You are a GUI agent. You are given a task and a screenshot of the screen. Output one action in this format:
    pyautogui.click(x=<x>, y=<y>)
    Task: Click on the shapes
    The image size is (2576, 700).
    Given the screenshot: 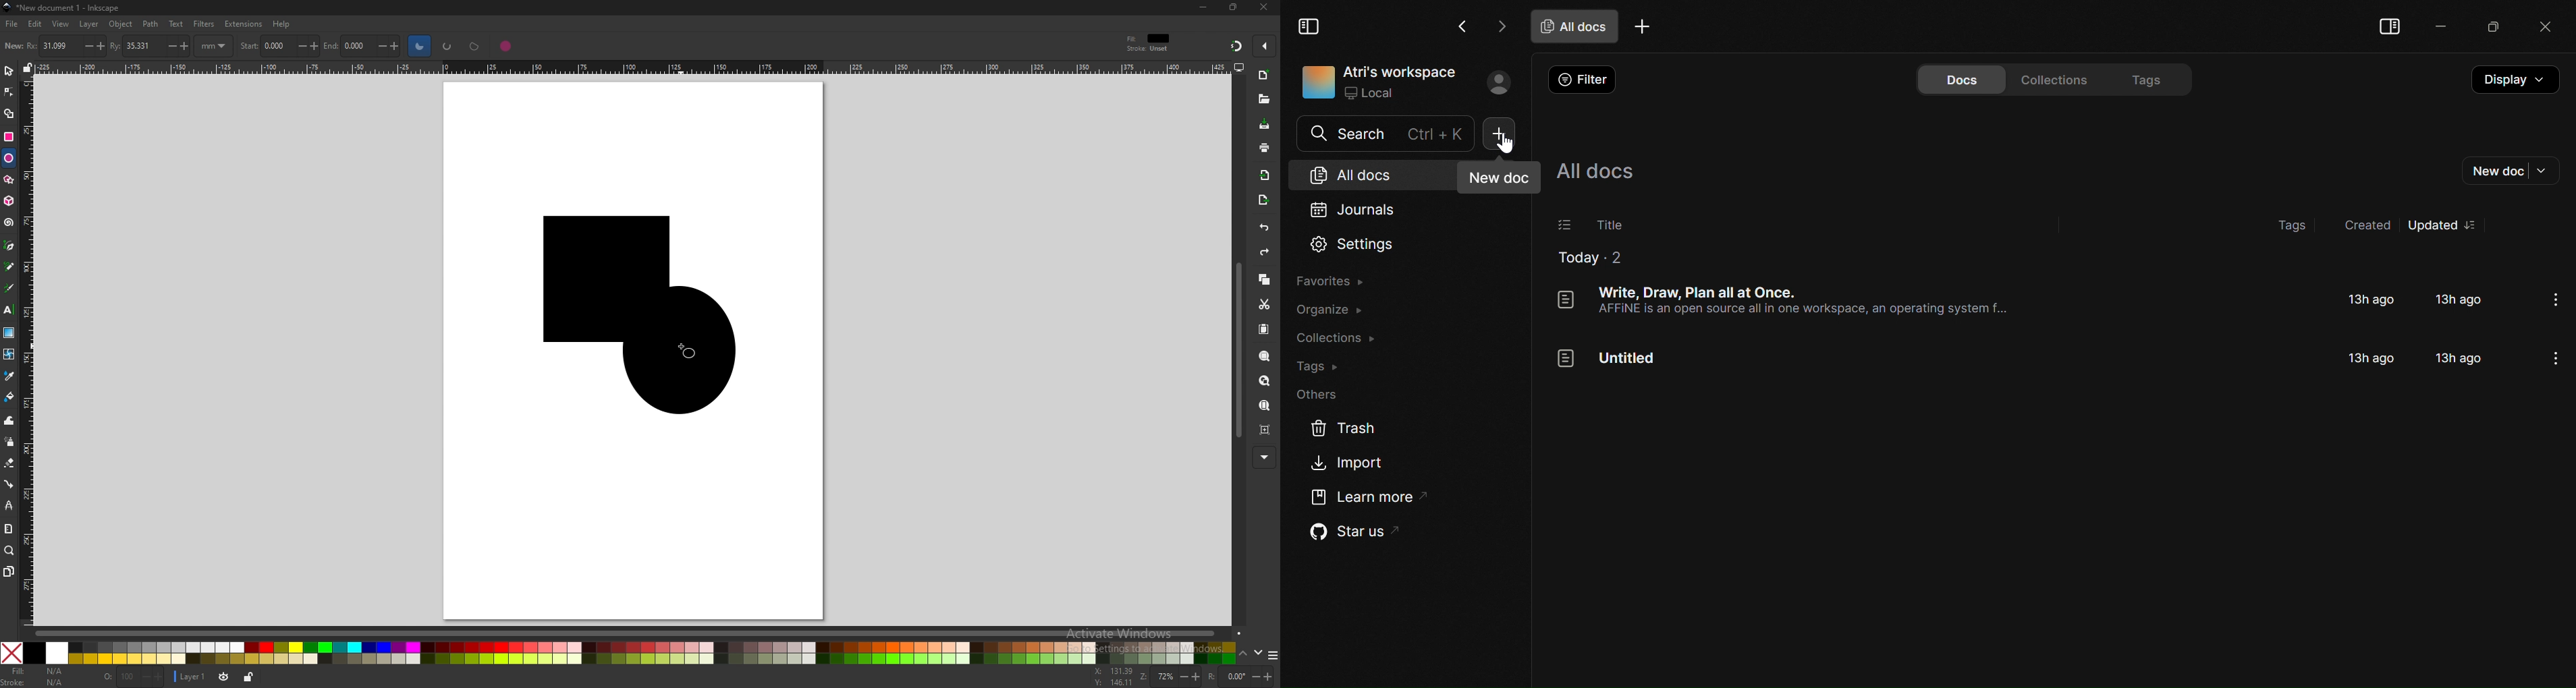 What is the action you would take?
    pyautogui.click(x=625, y=315)
    